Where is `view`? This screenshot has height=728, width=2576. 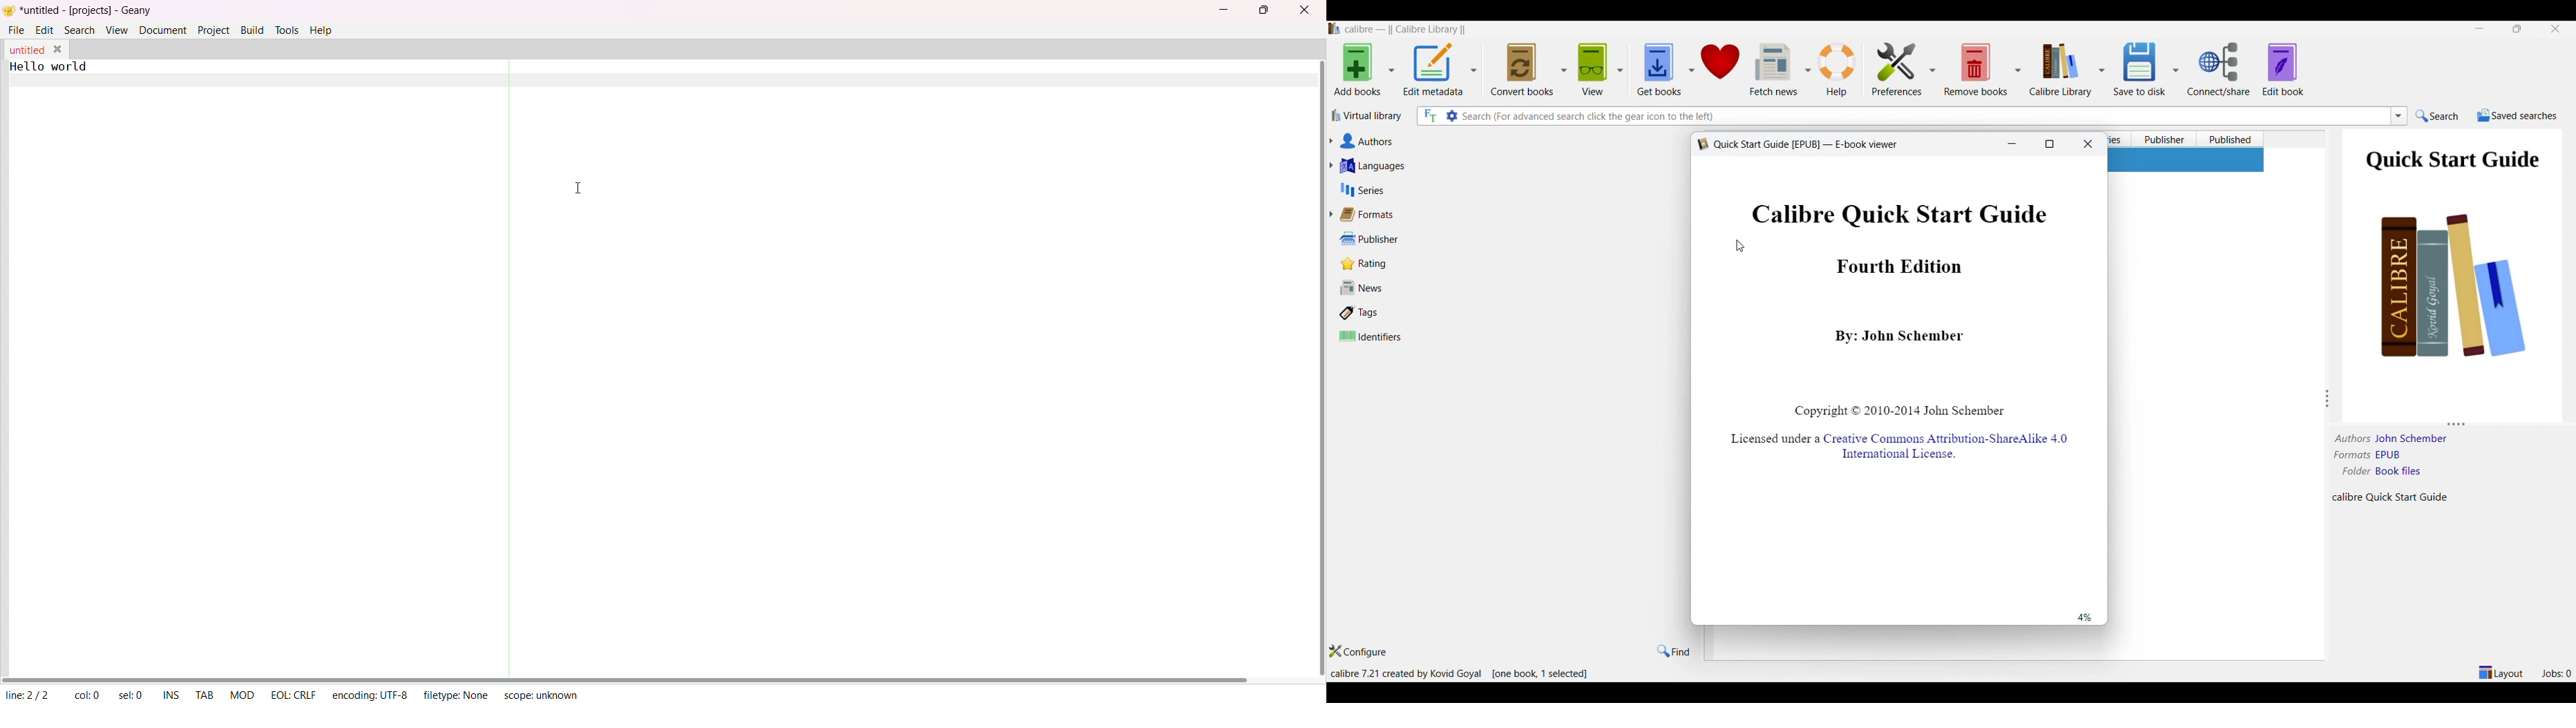
view is located at coordinates (1591, 71).